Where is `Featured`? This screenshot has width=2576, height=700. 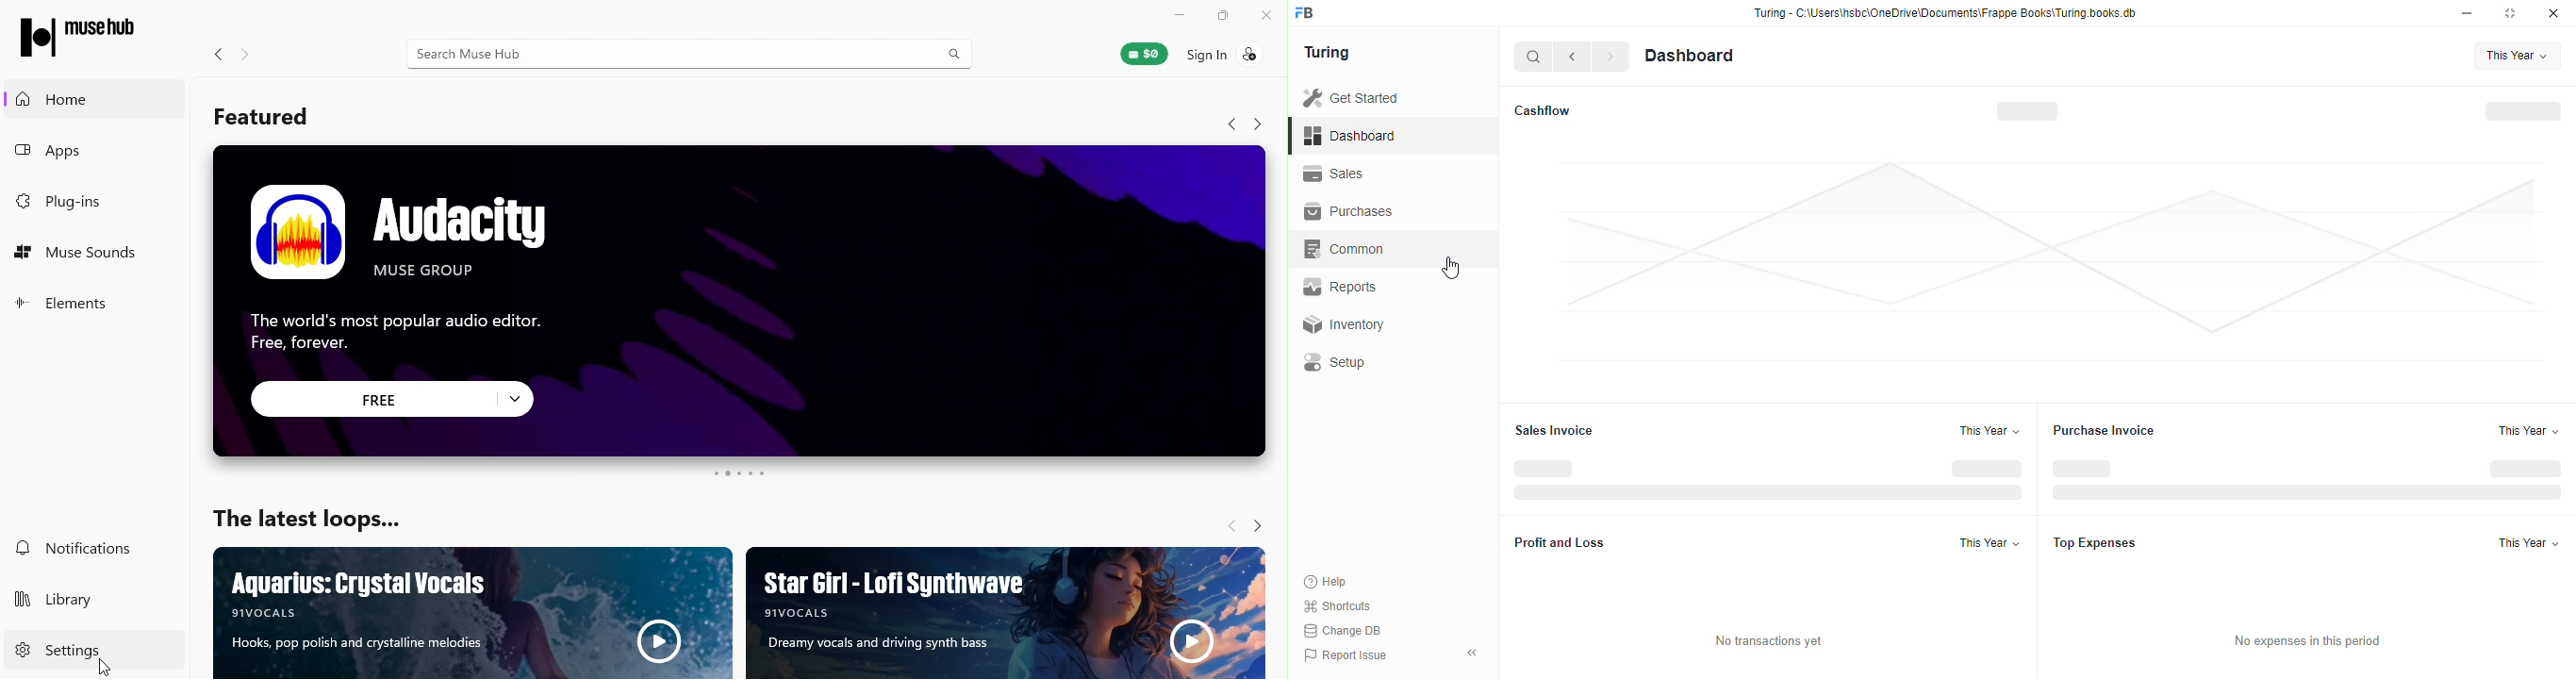
Featured is located at coordinates (264, 118).